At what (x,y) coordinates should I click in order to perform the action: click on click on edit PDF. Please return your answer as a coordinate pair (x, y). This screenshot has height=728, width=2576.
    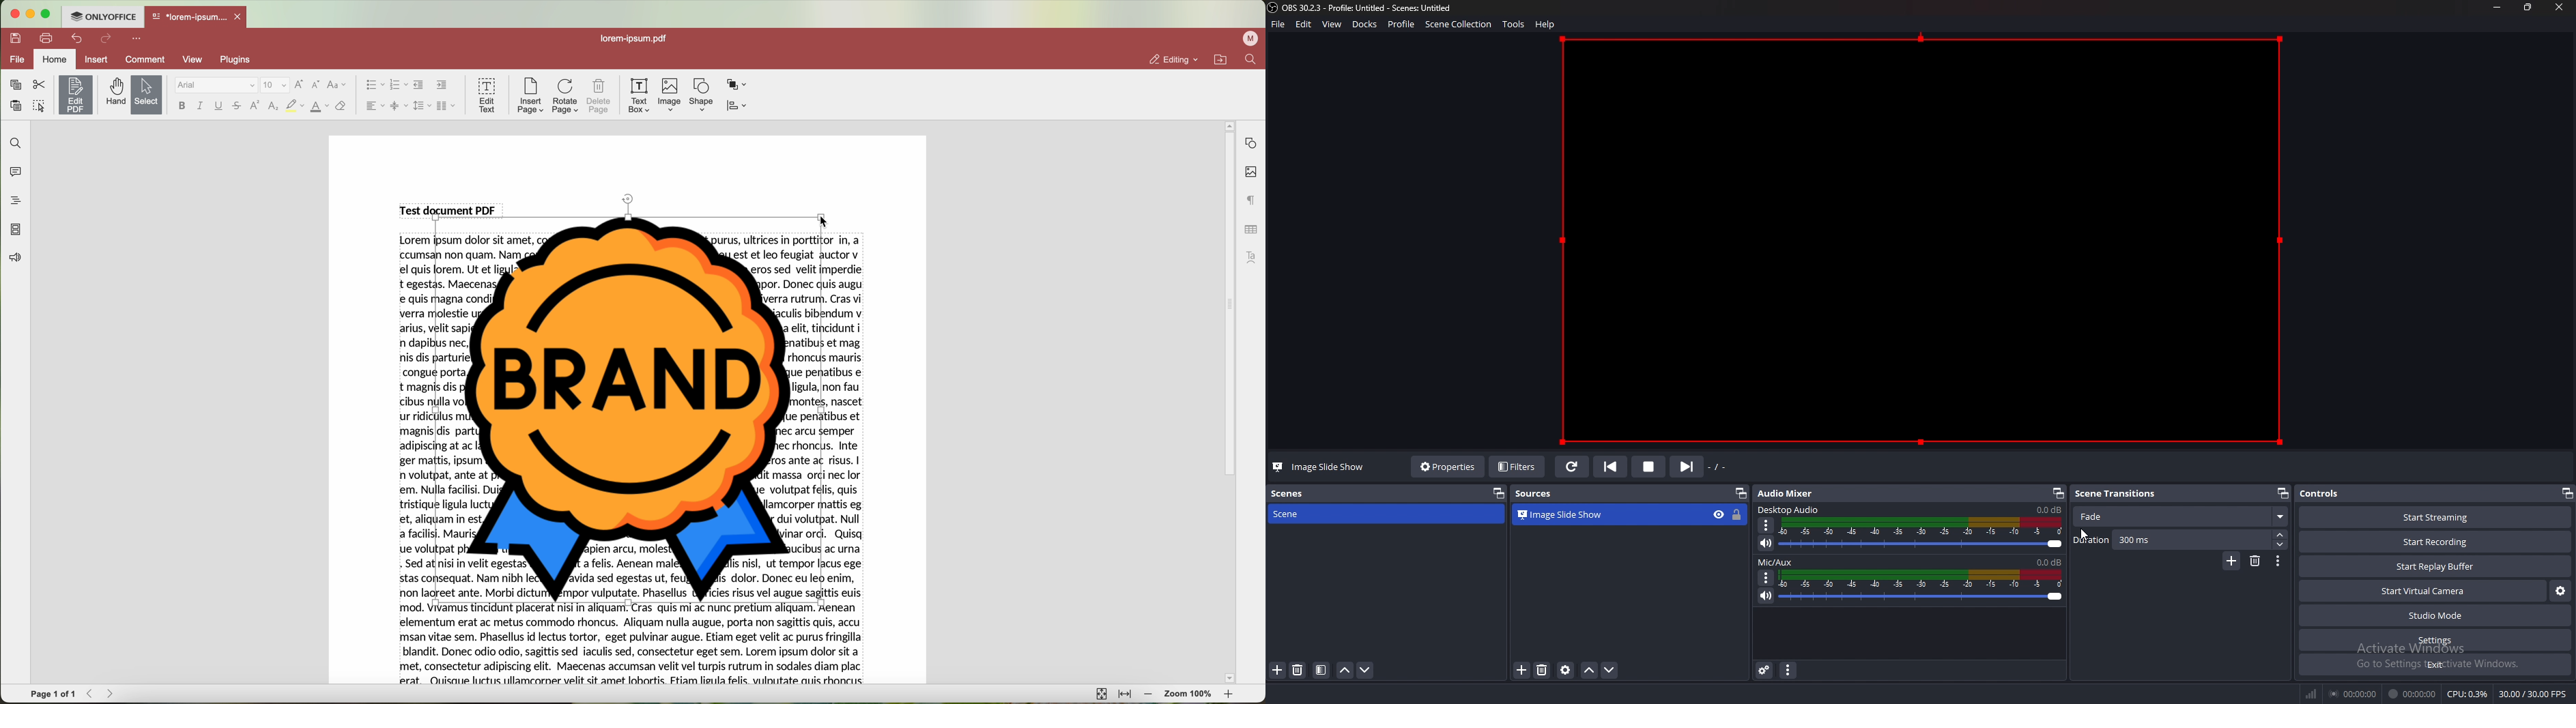
    Looking at the image, I should click on (76, 96).